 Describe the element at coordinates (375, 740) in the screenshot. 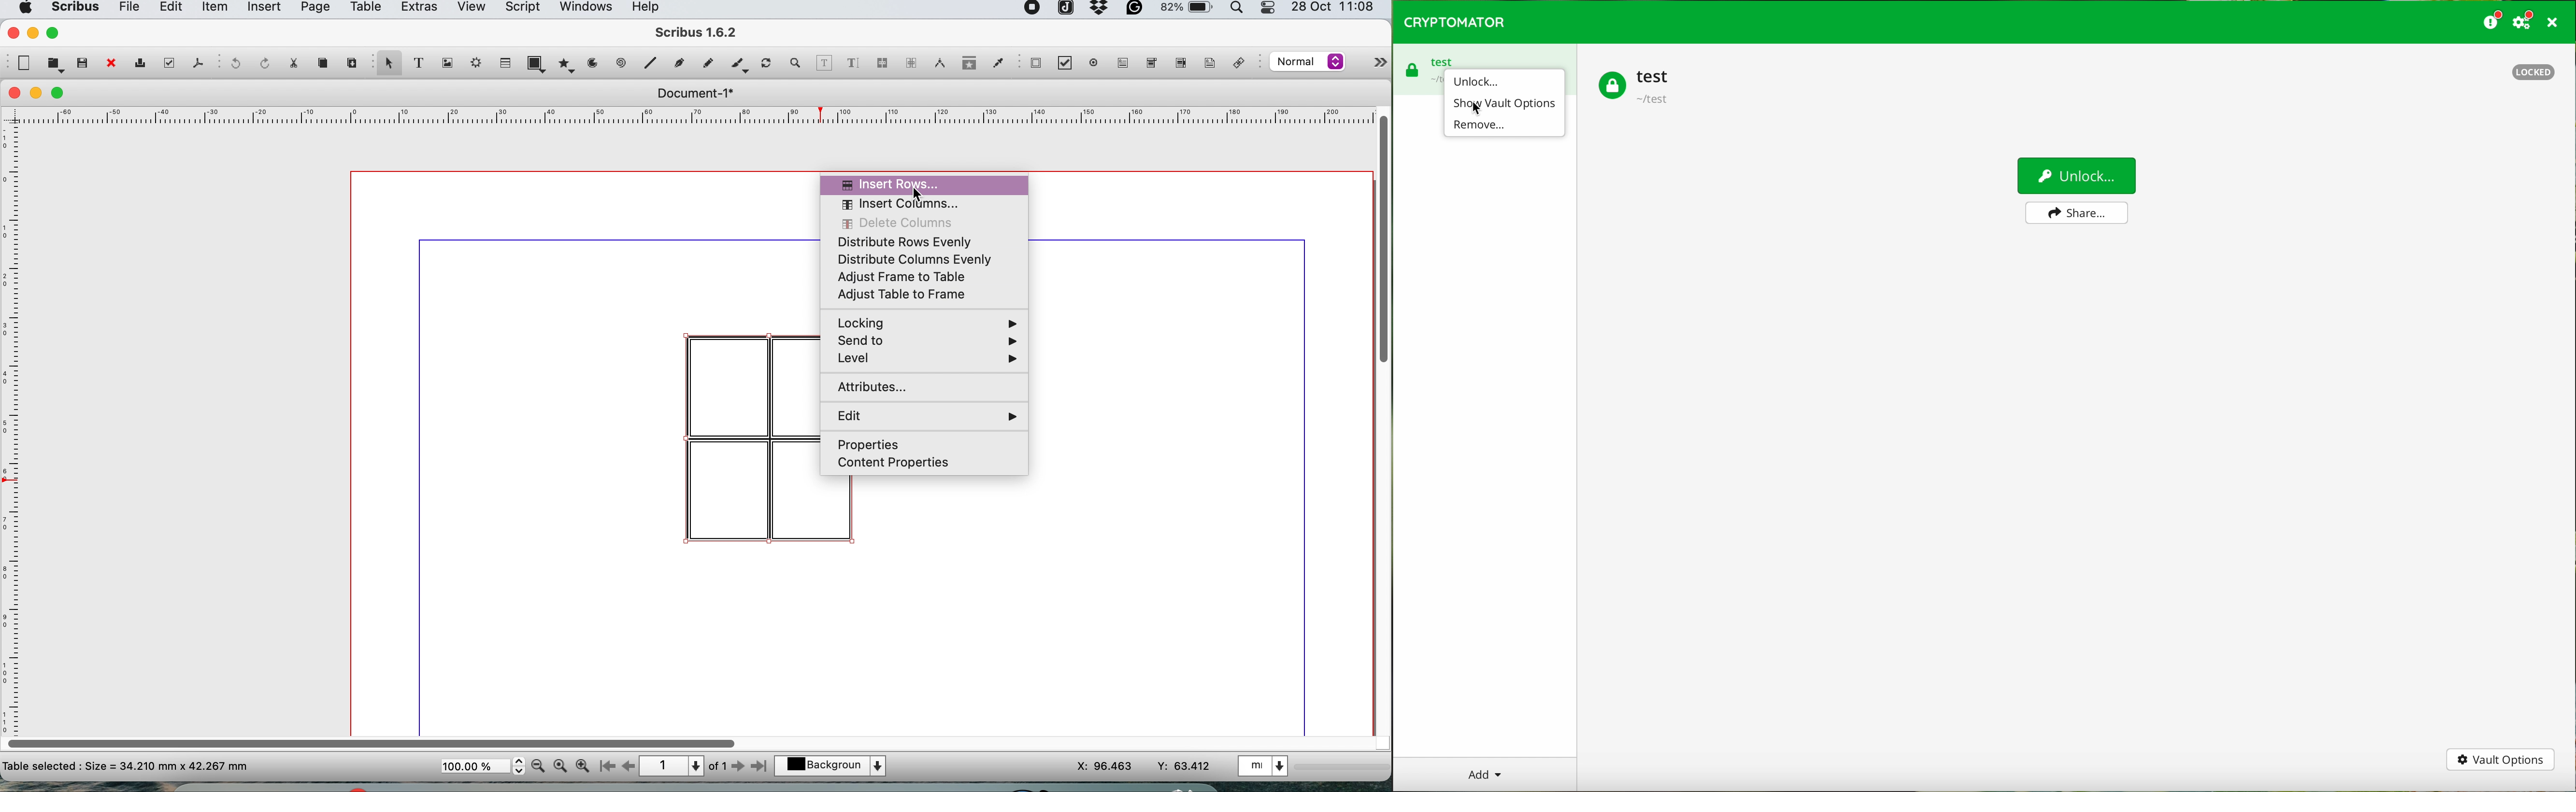

I see `horizontal scroll bar` at that location.